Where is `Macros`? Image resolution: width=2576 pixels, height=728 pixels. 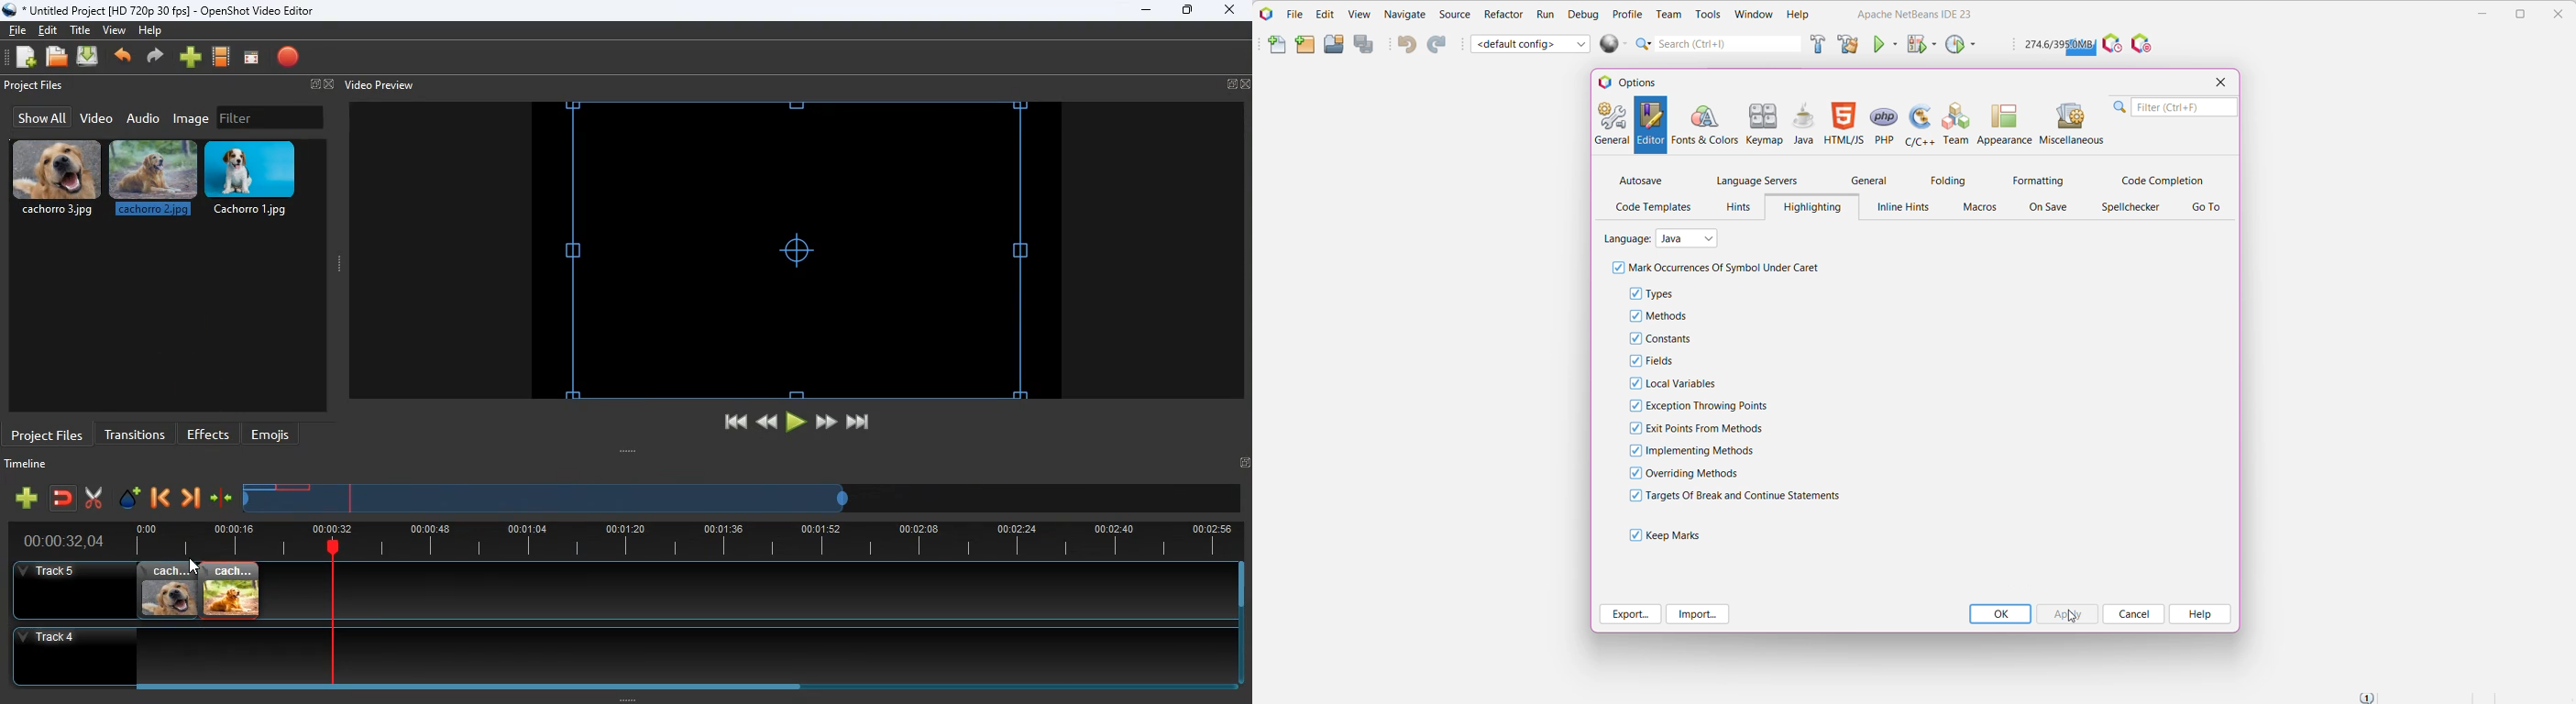 Macros is located at coordinates (1980, 208).